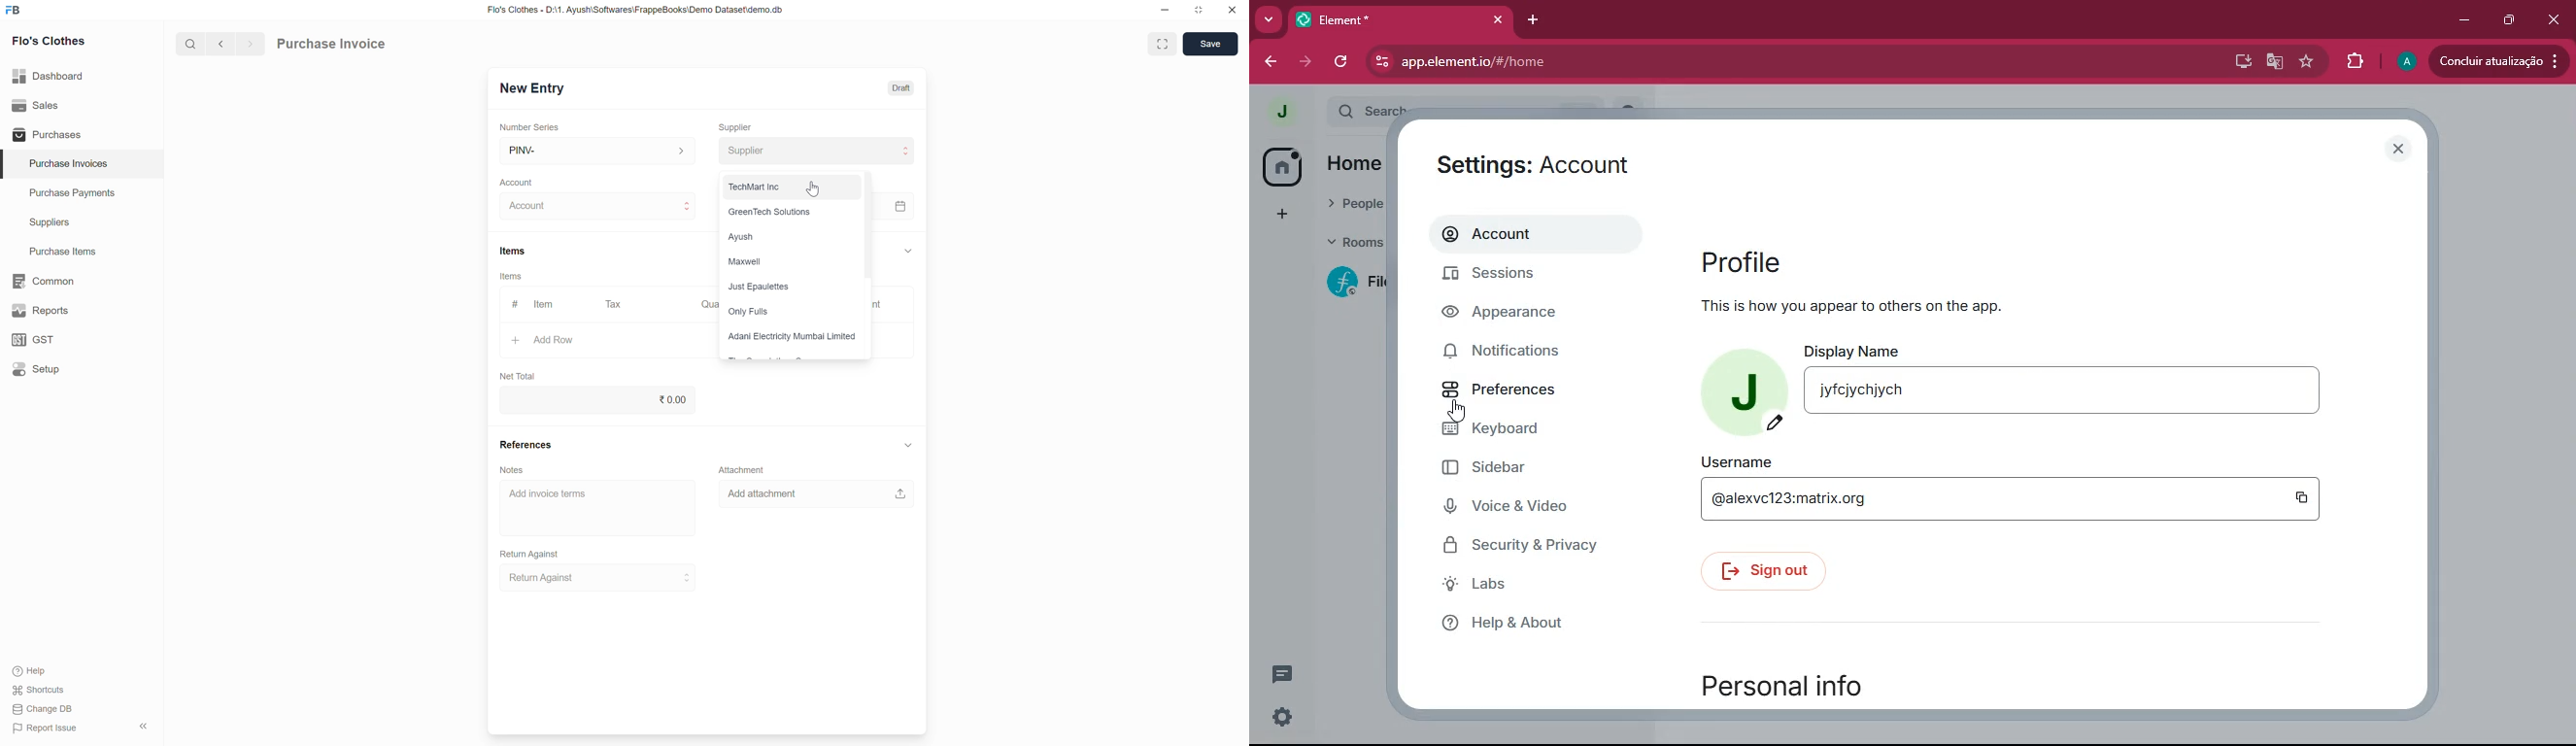 This screenshot has height=756, width=2576. What do you see at coordinates (636, 9) in the screenshot?
I see `Flo's Clothes - D:\1. Ayush\Softwares\FrappeBooks\Demo Dataset\demo.db` at bounding box center [636, 9].